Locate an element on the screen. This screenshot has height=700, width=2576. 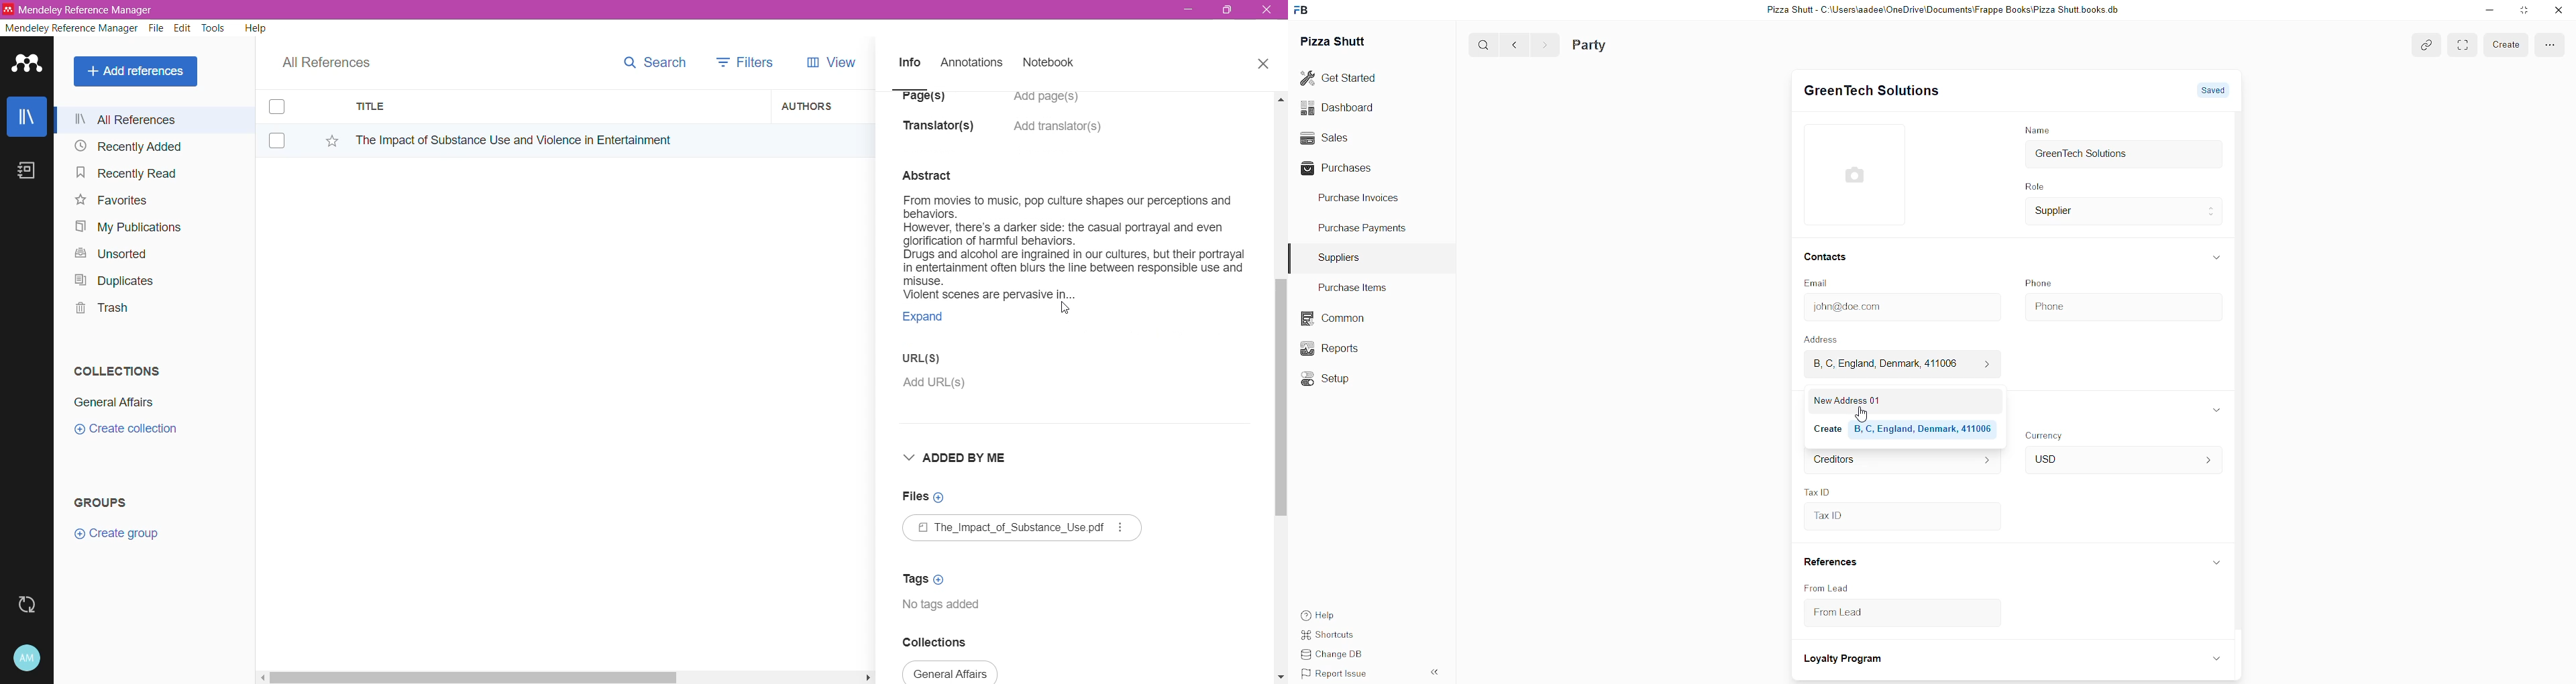
Add References is located at coordinates (138, 71).